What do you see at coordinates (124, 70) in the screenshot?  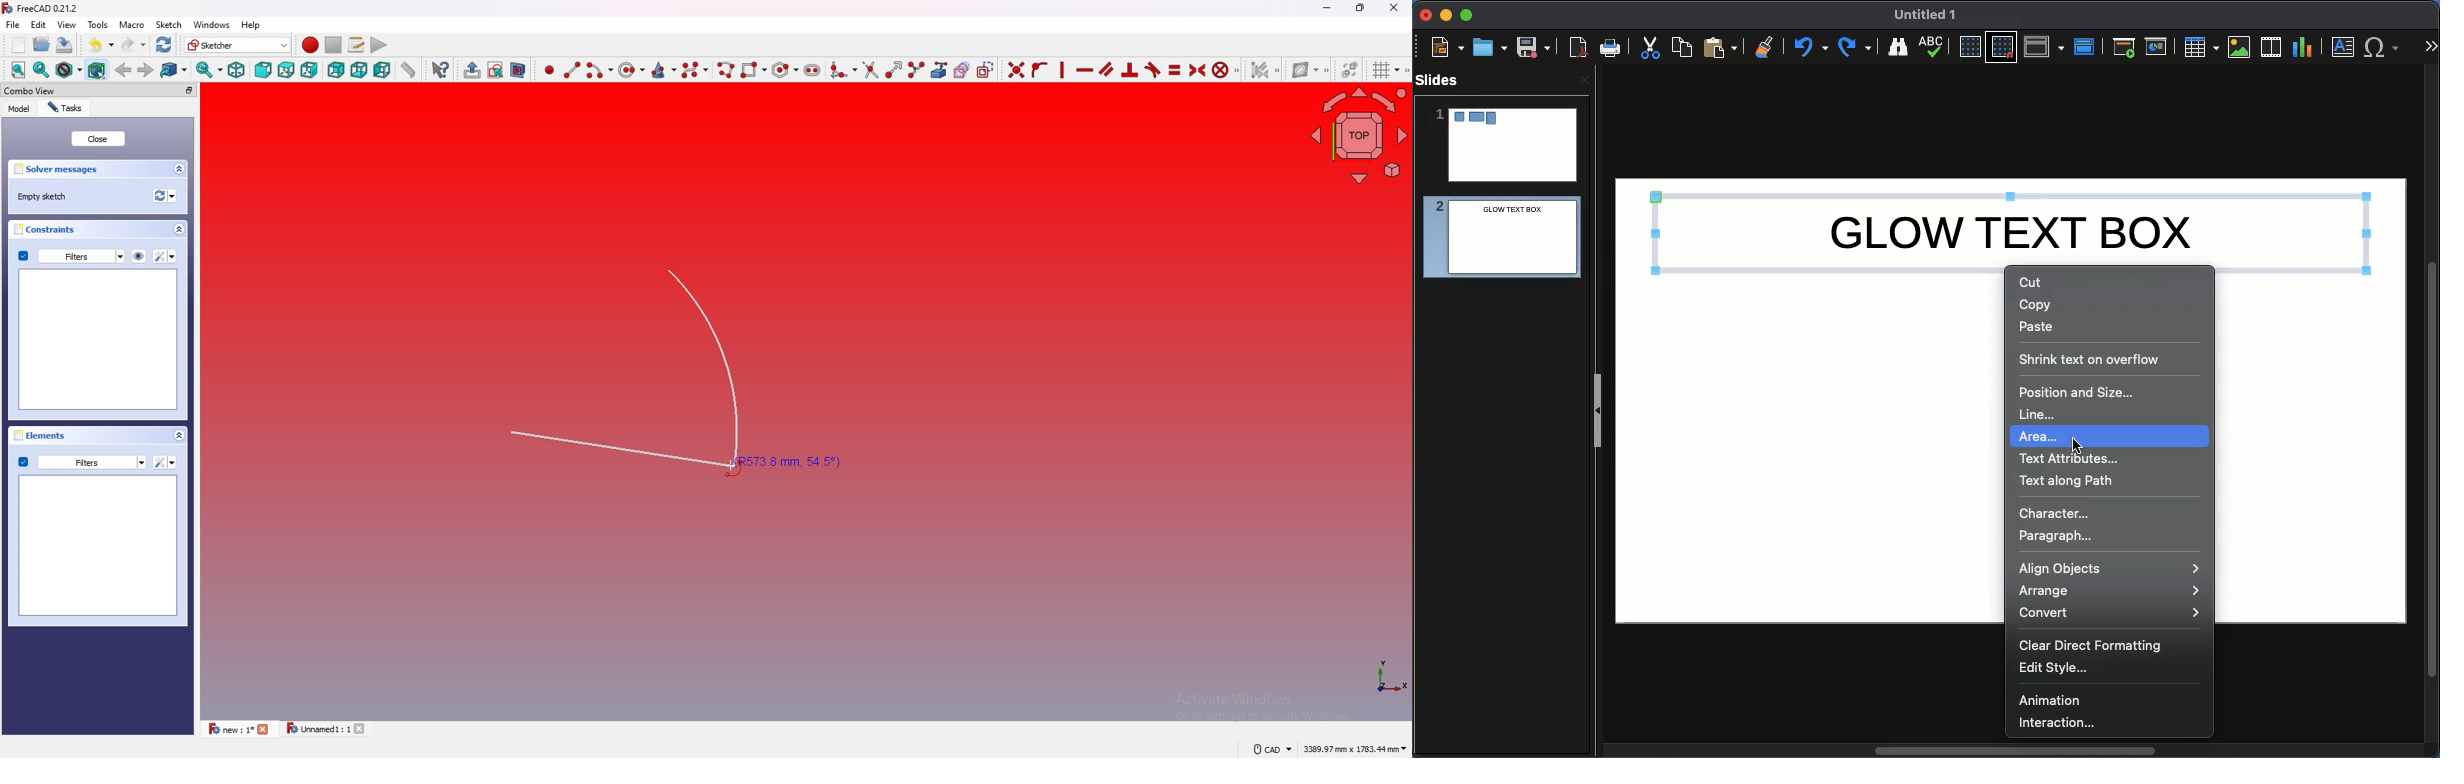 I see `back` at bounding box center [124, 70].